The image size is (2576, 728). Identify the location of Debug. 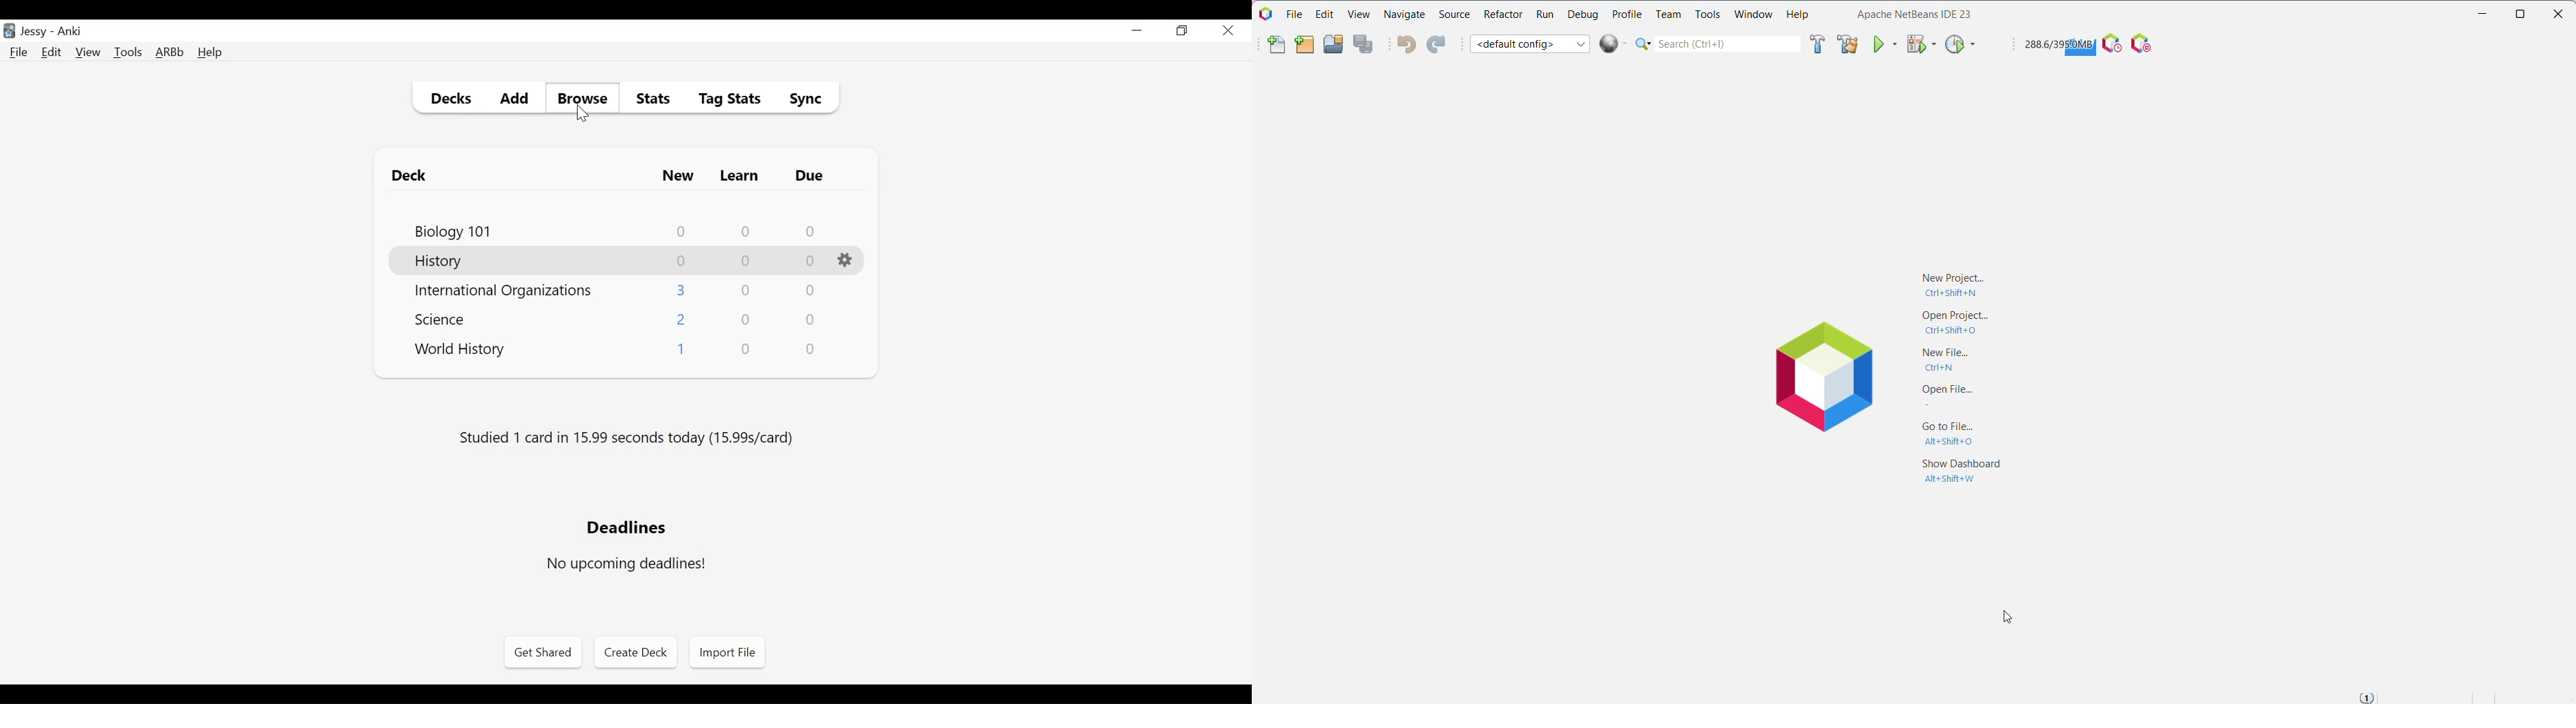
(1582, 14).